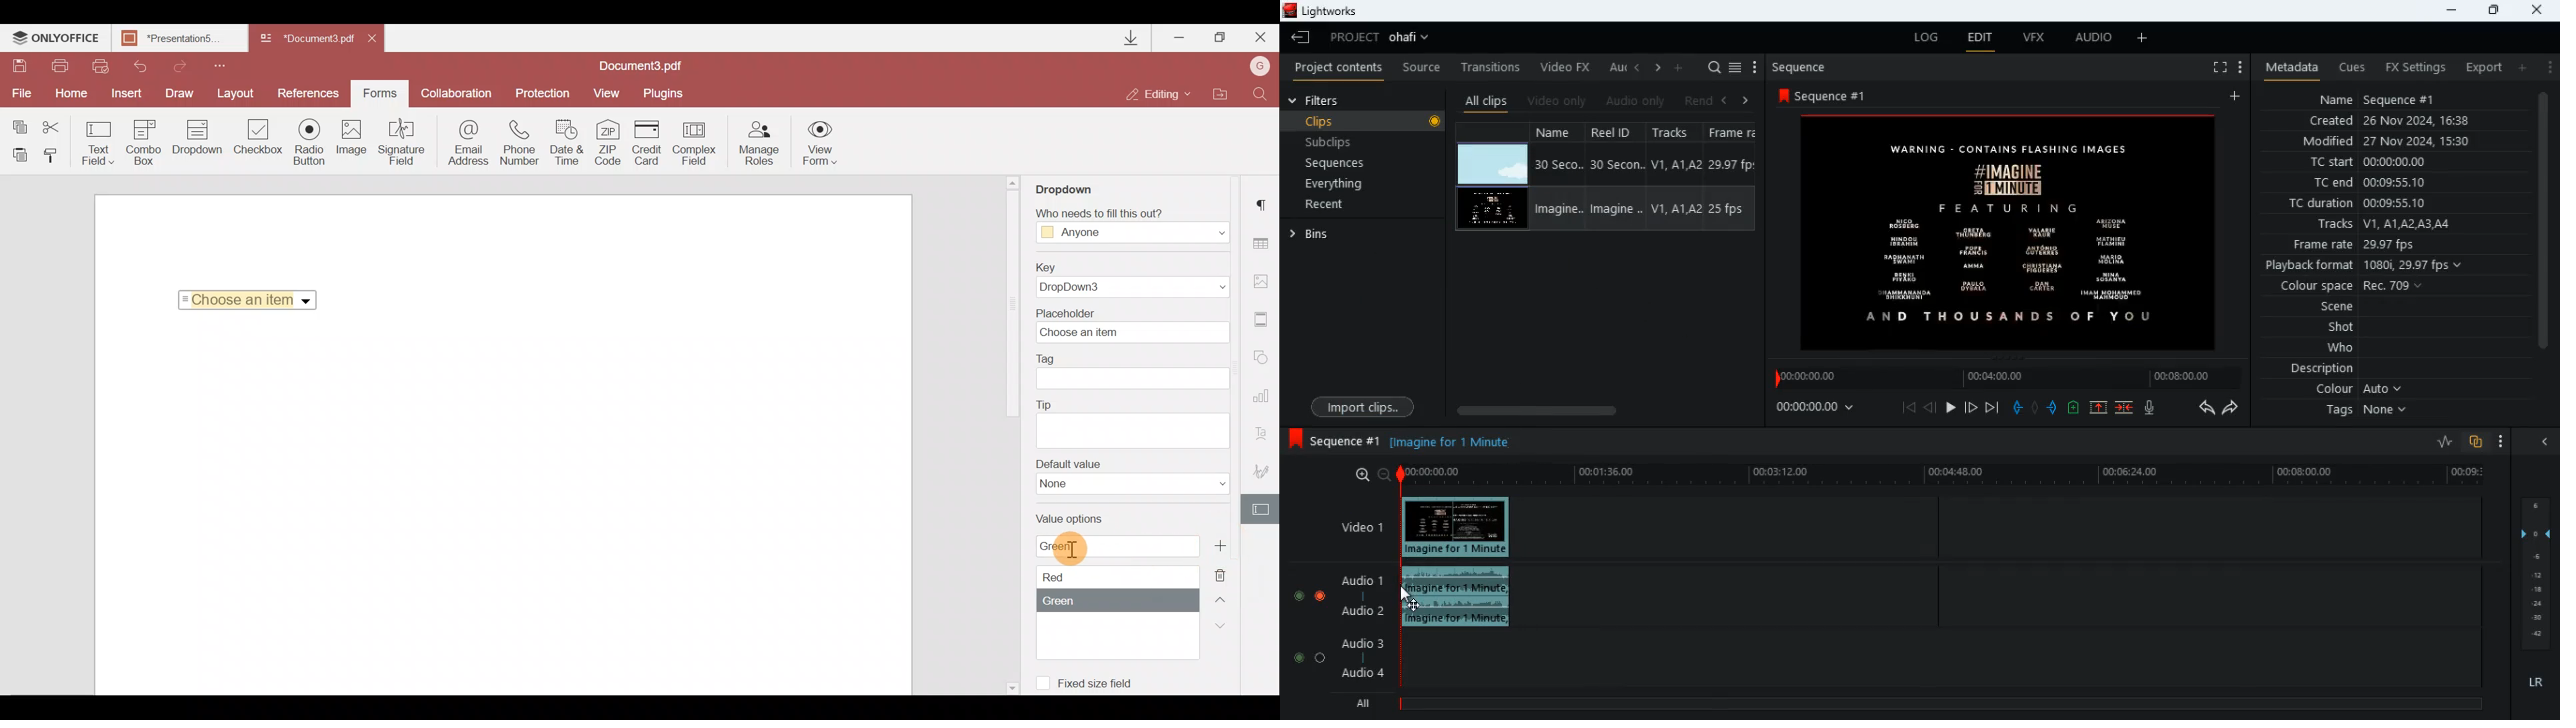  Describe the element at coordinates (139, 67) in the screenshot. I see `Undo` at that location.